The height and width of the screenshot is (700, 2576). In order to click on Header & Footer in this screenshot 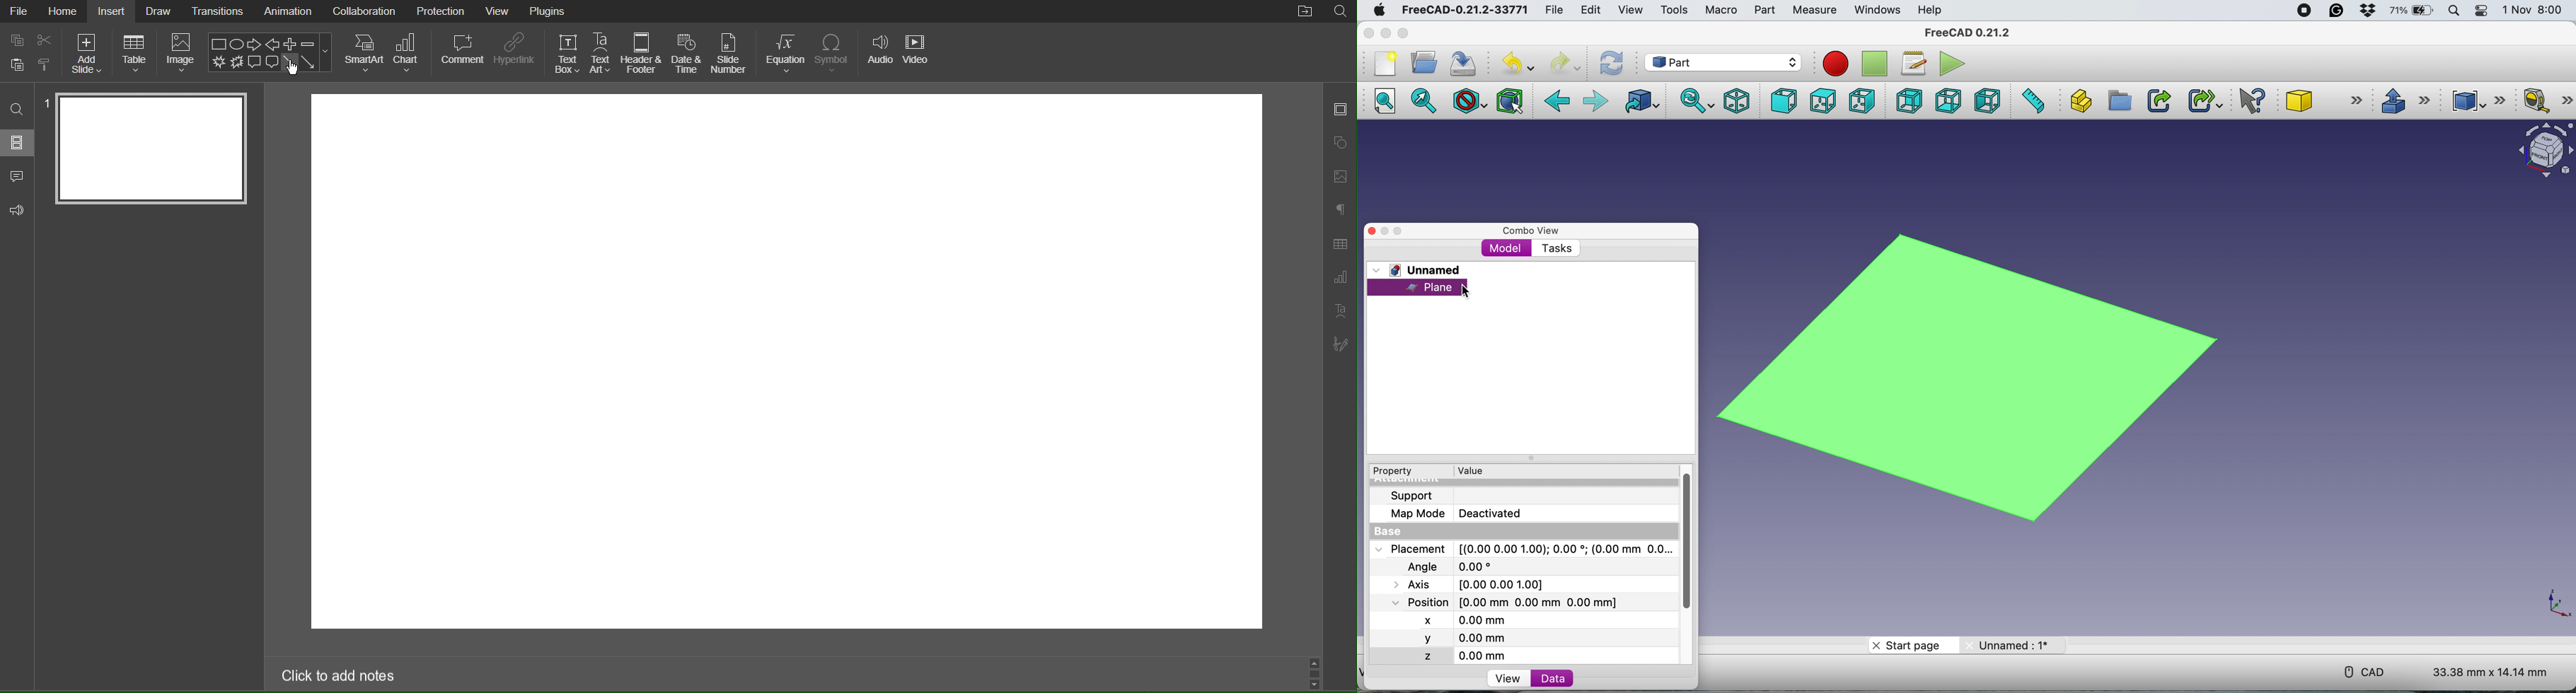, I will do `click(643, 54)`.